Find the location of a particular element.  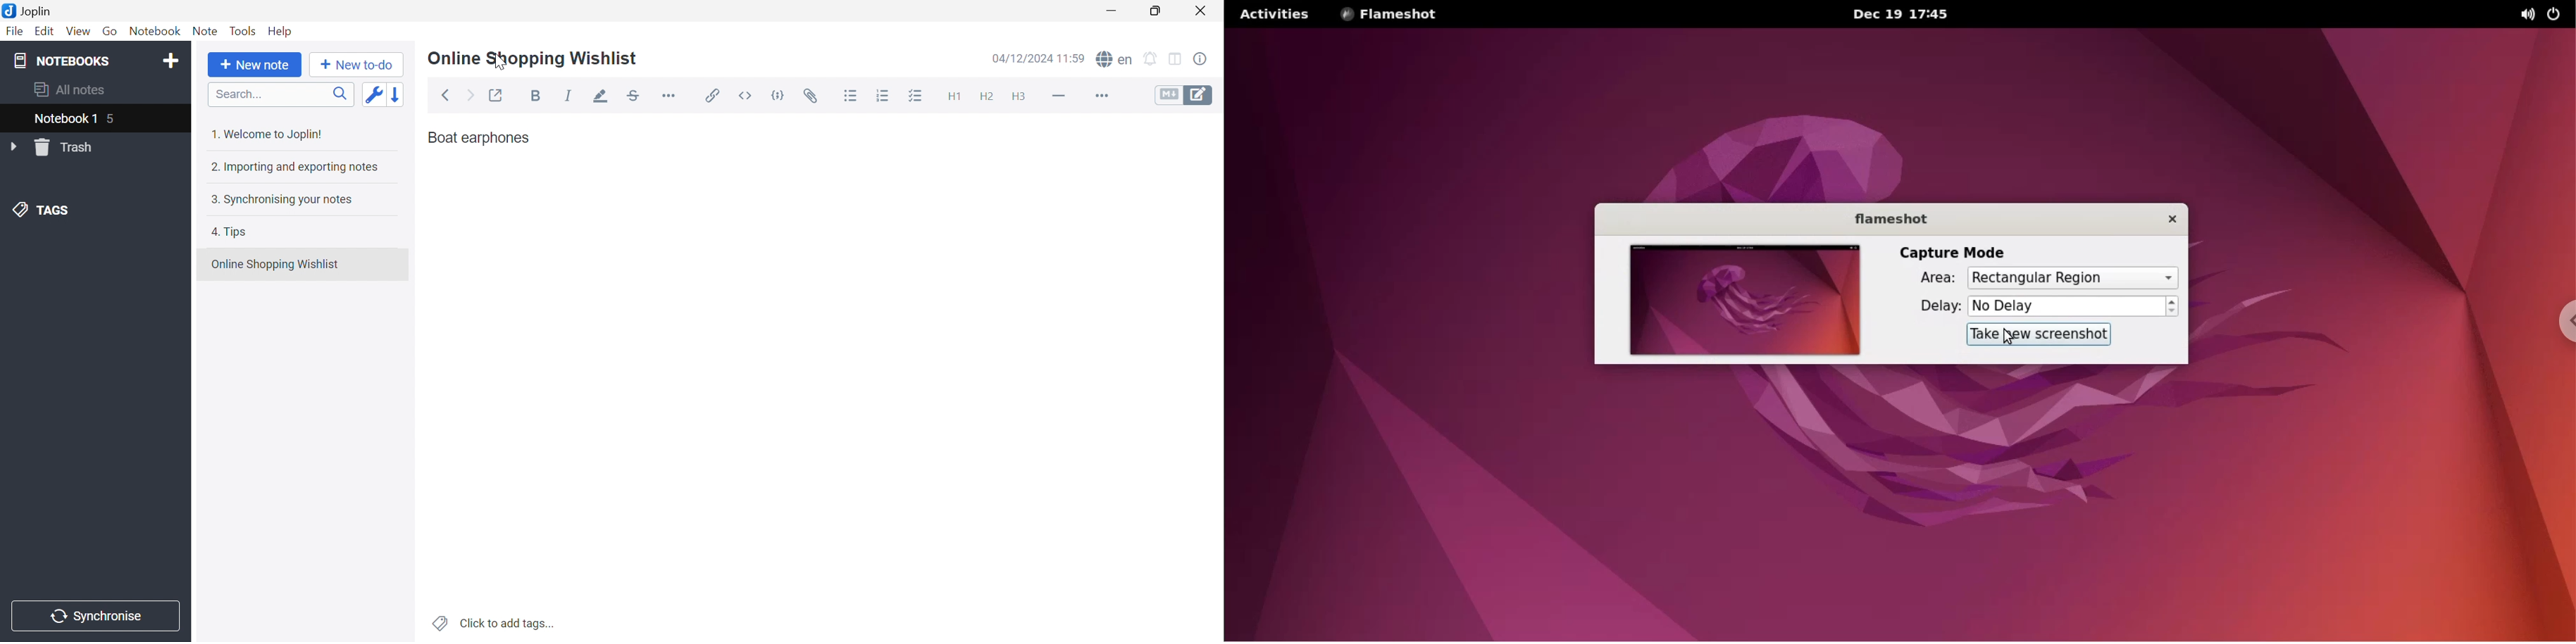

Go is located at coordinates (108, 29).